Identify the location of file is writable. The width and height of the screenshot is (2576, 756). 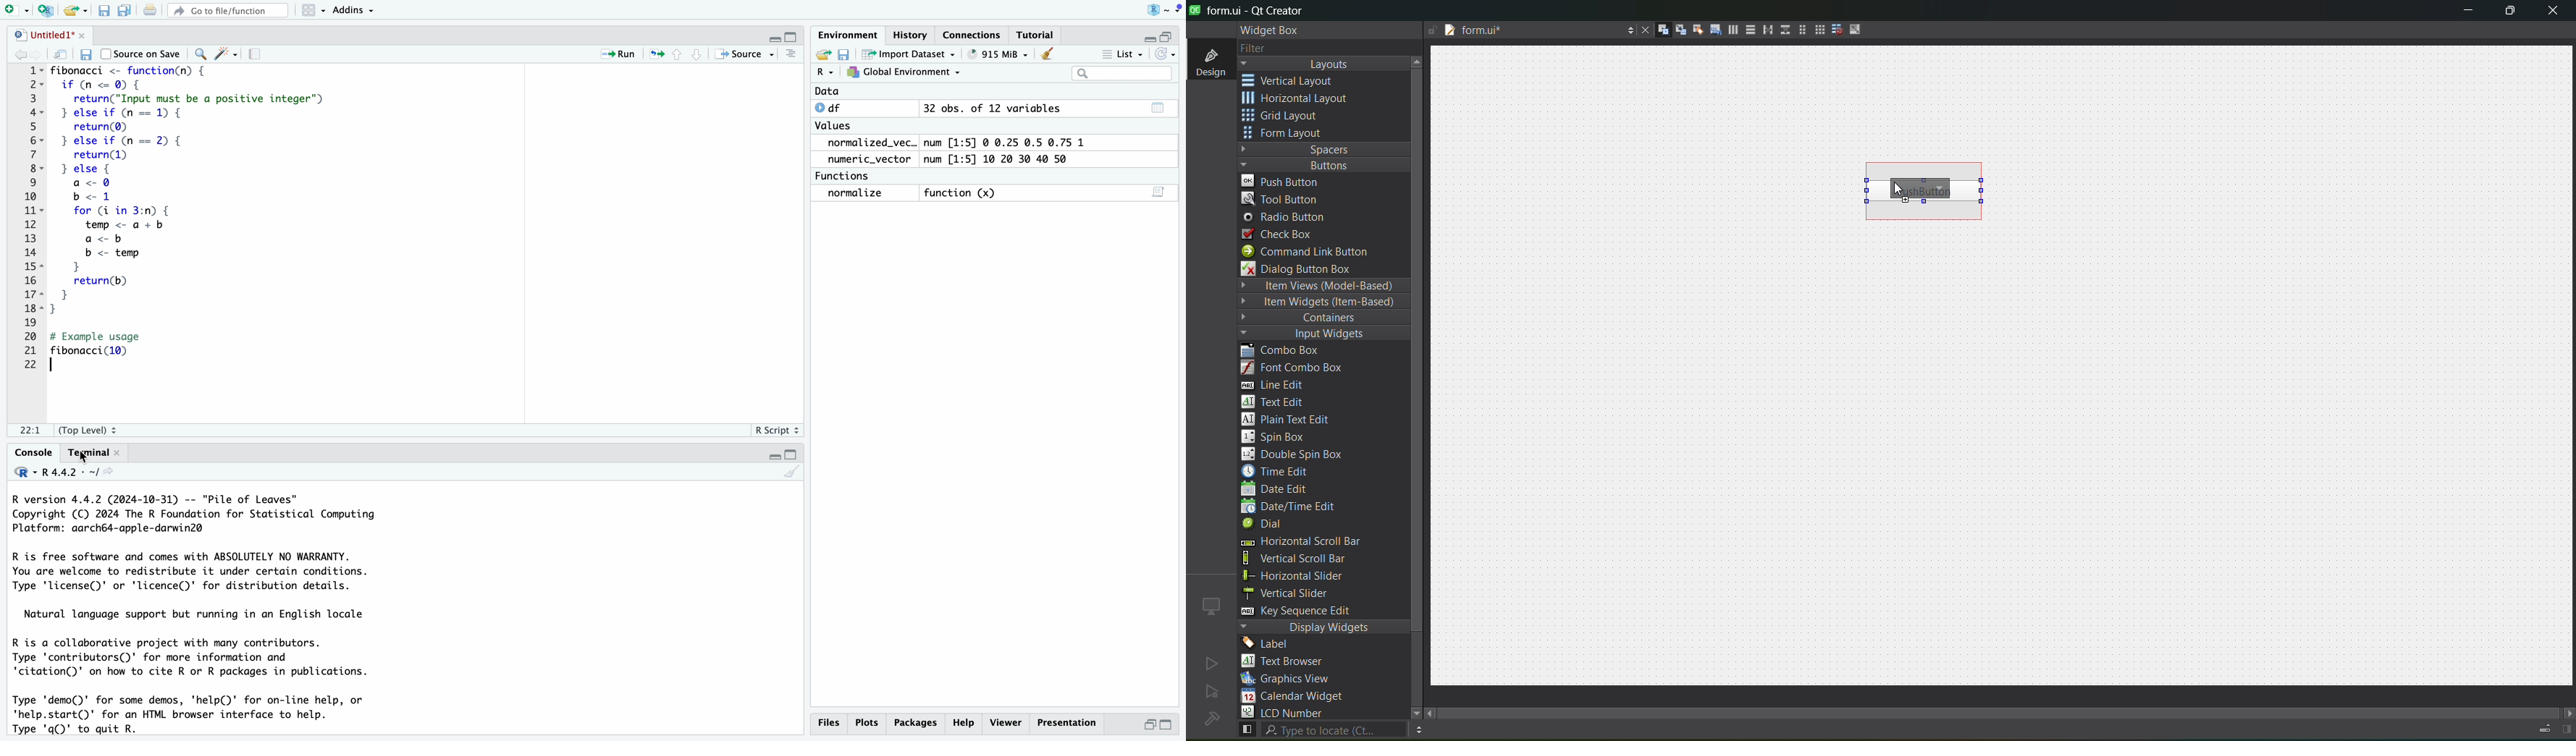
(1432, 31).